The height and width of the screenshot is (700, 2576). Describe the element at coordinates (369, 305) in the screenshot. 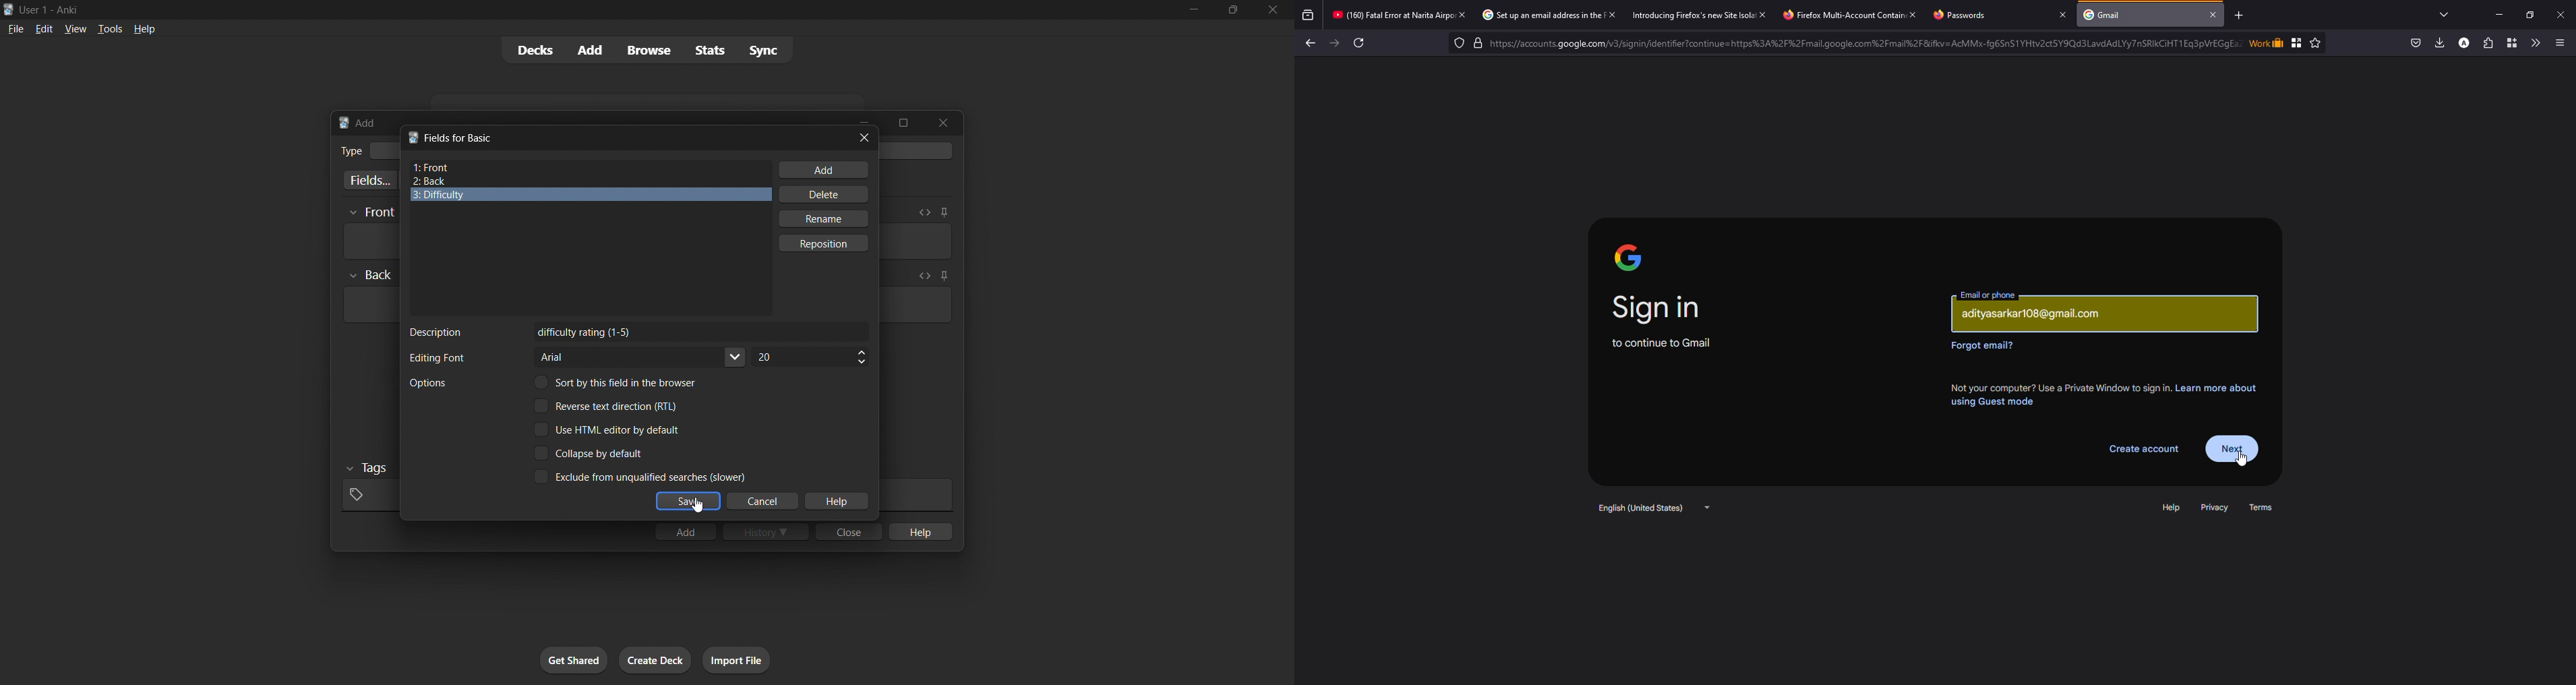

I see `card back input` at that location.